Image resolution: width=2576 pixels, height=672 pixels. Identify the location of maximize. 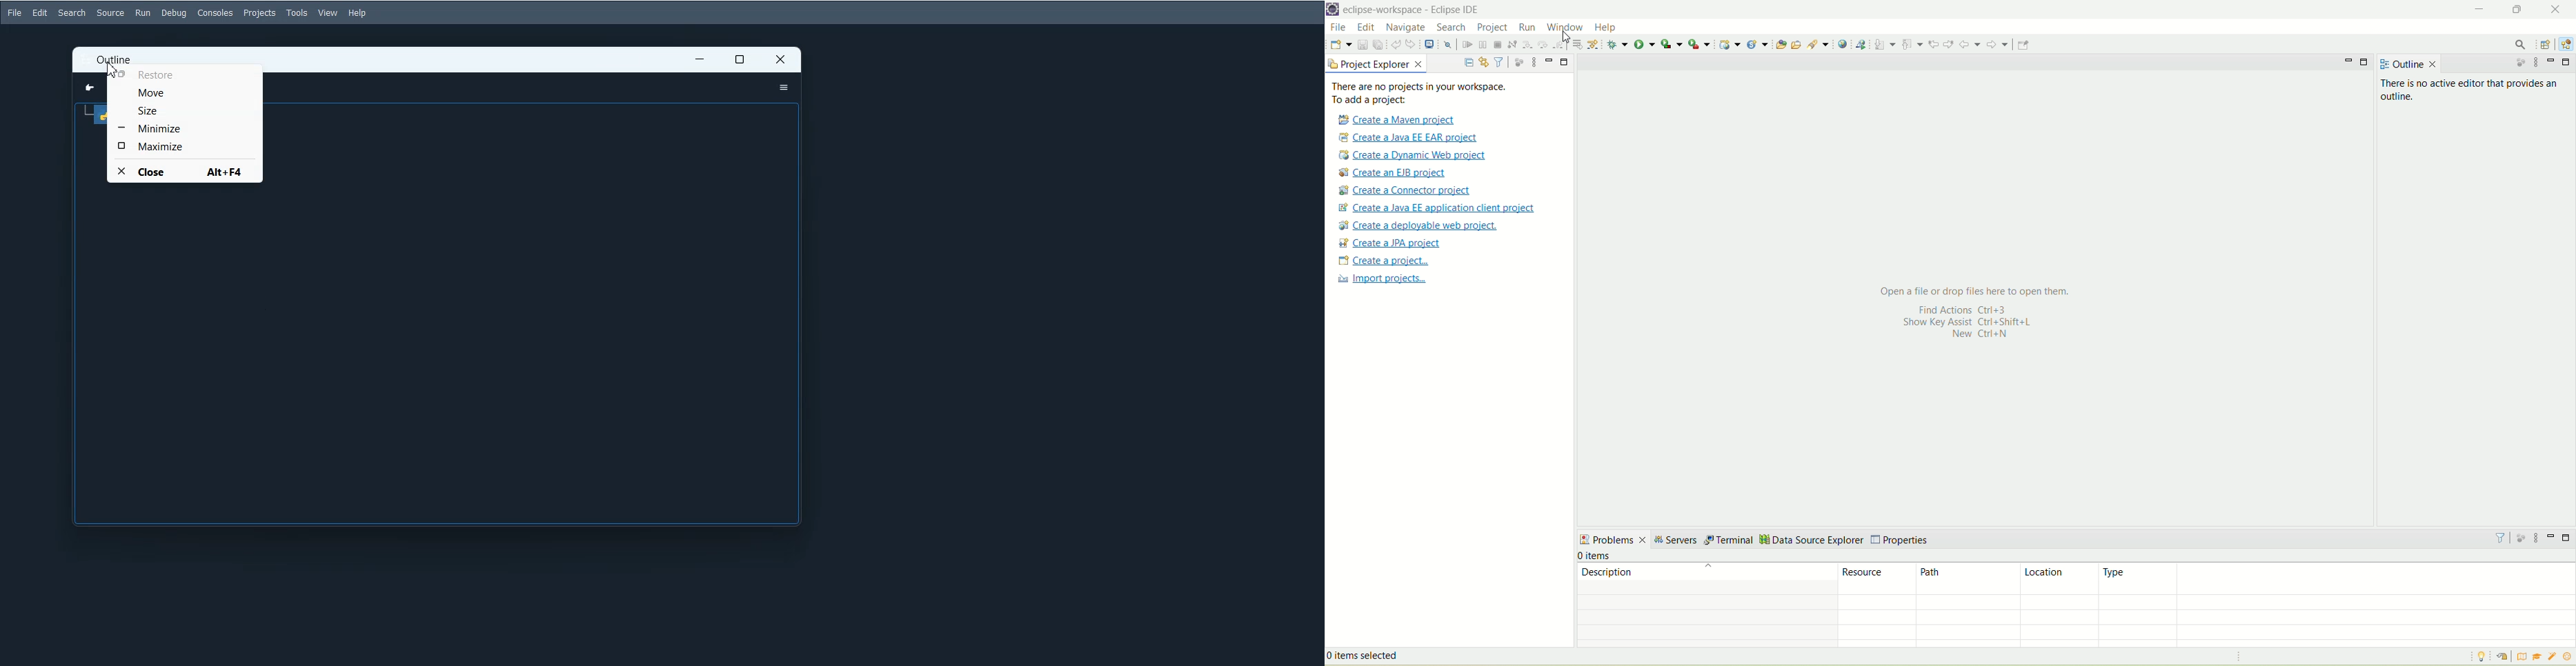
(2569, 63).